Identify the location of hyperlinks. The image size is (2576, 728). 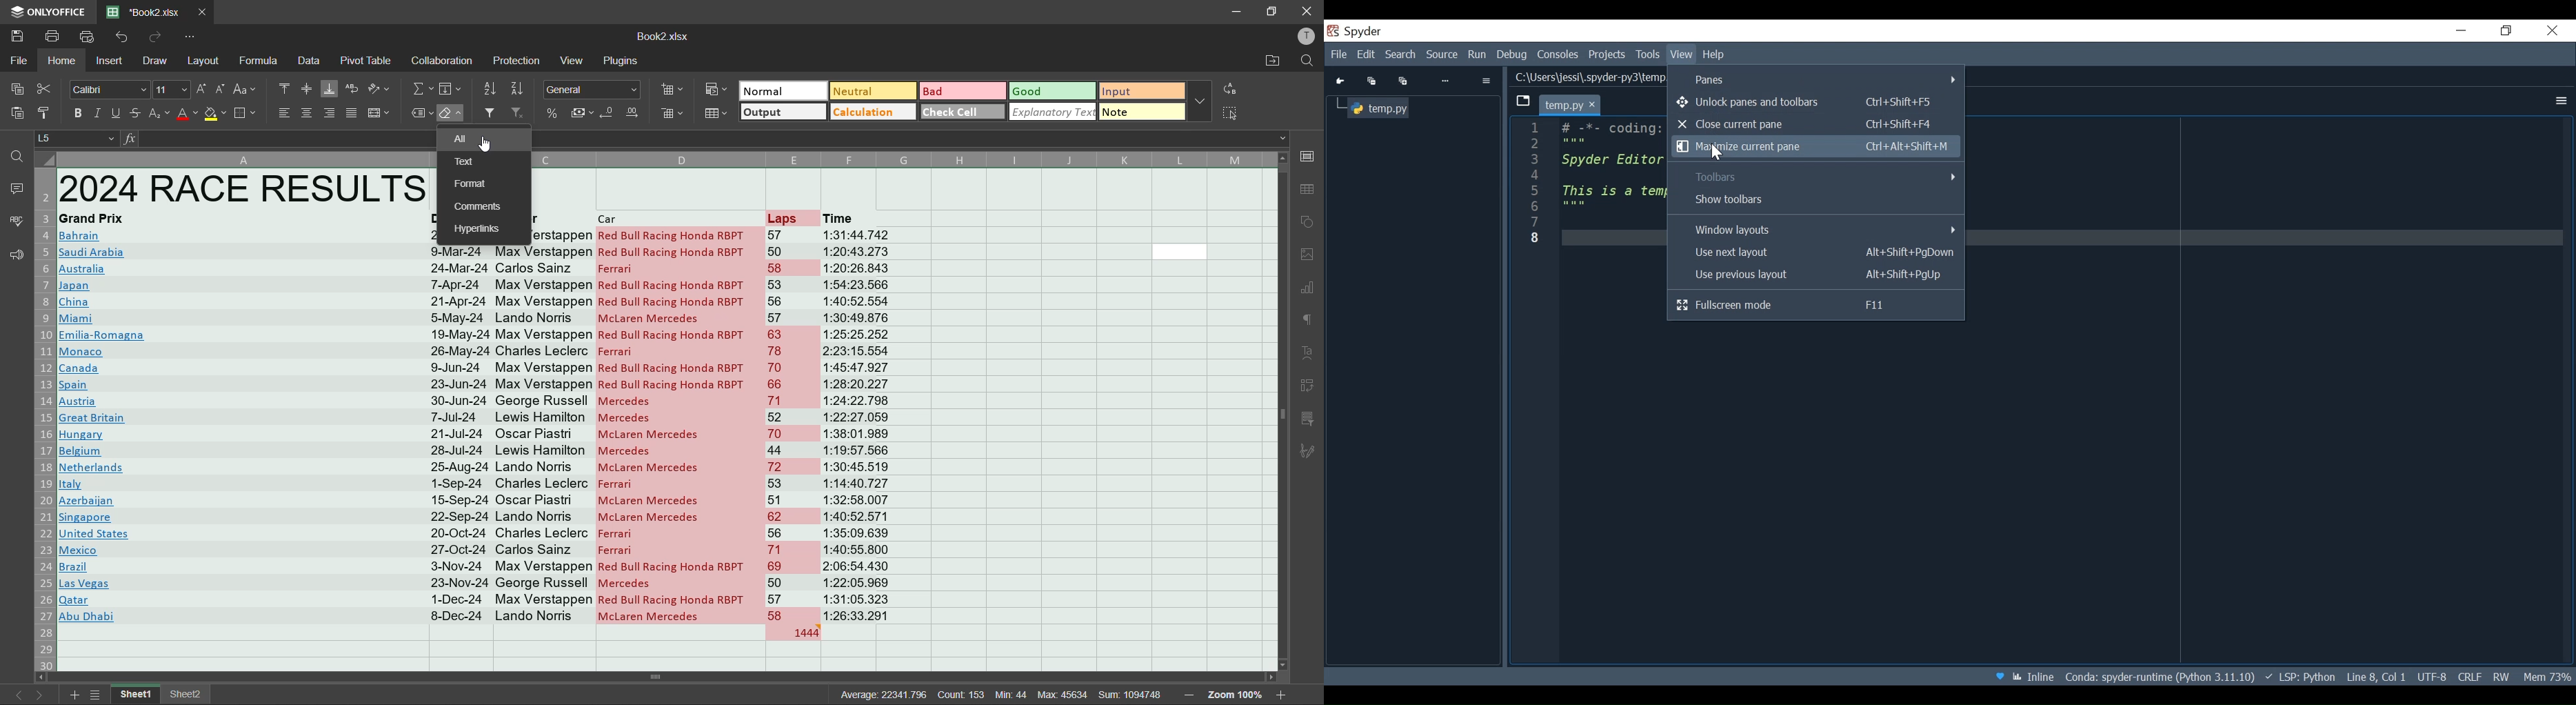
(479, 228).